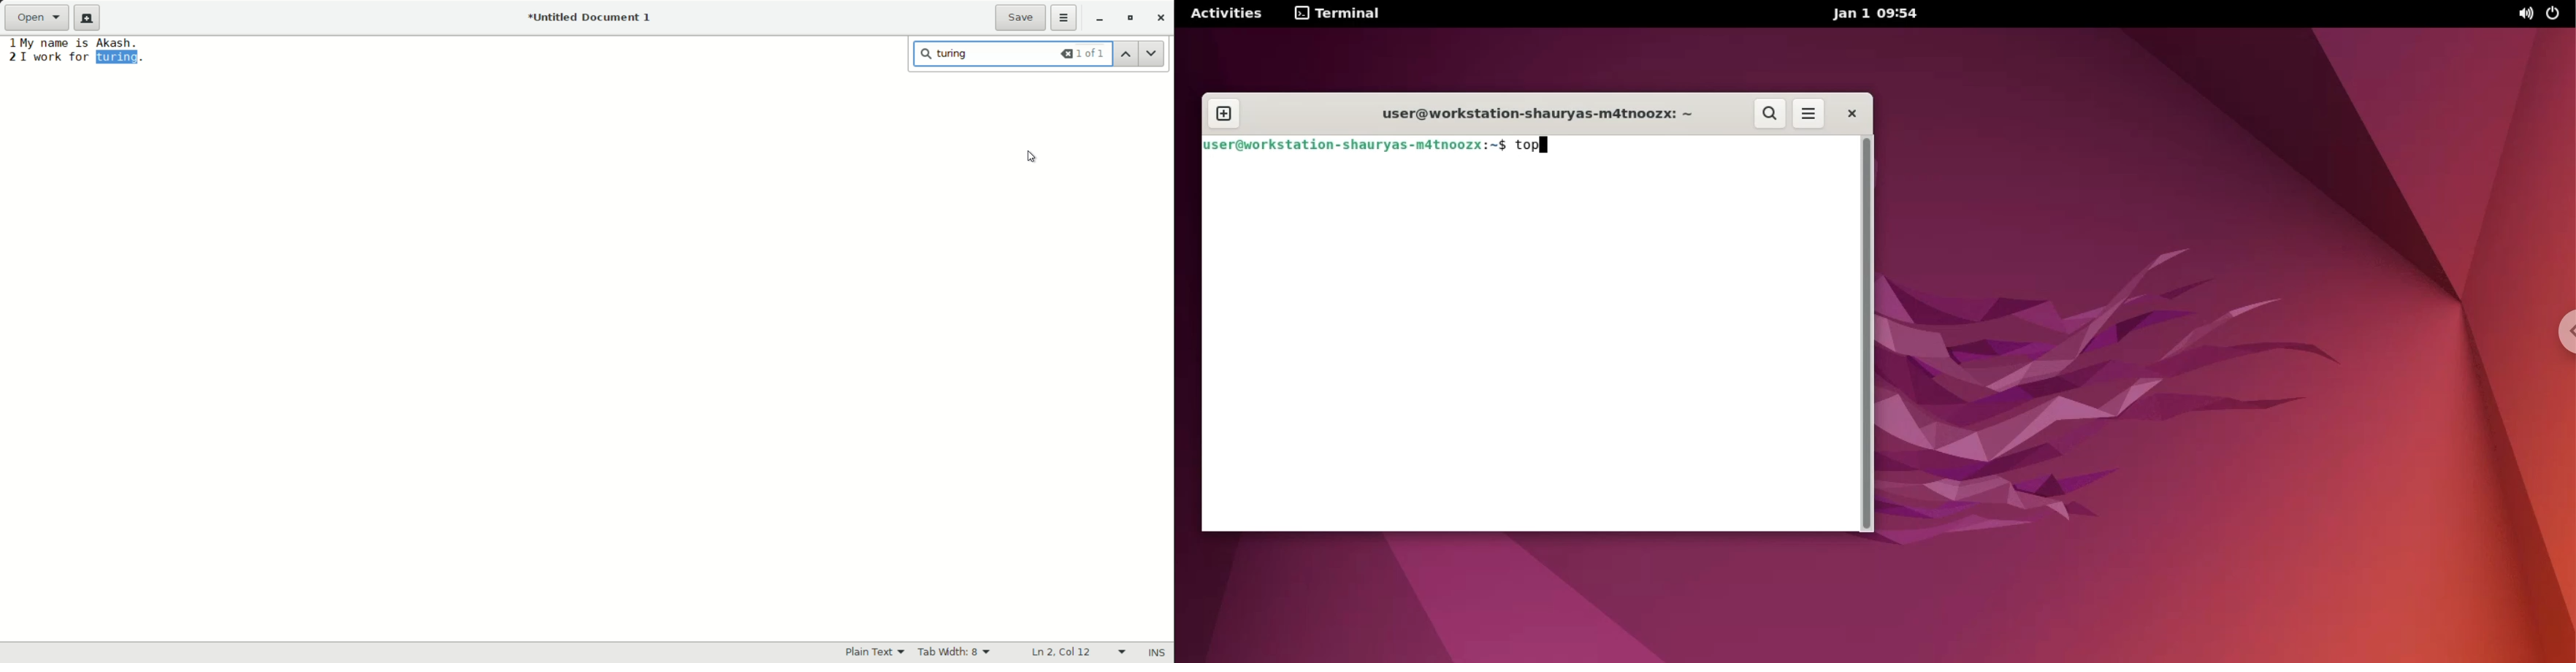 This screenshot has width=2576, height=672. What do you see at coordinates (953, 53) in the screenshot?
I see `turing` at bounding box center [953, 53].